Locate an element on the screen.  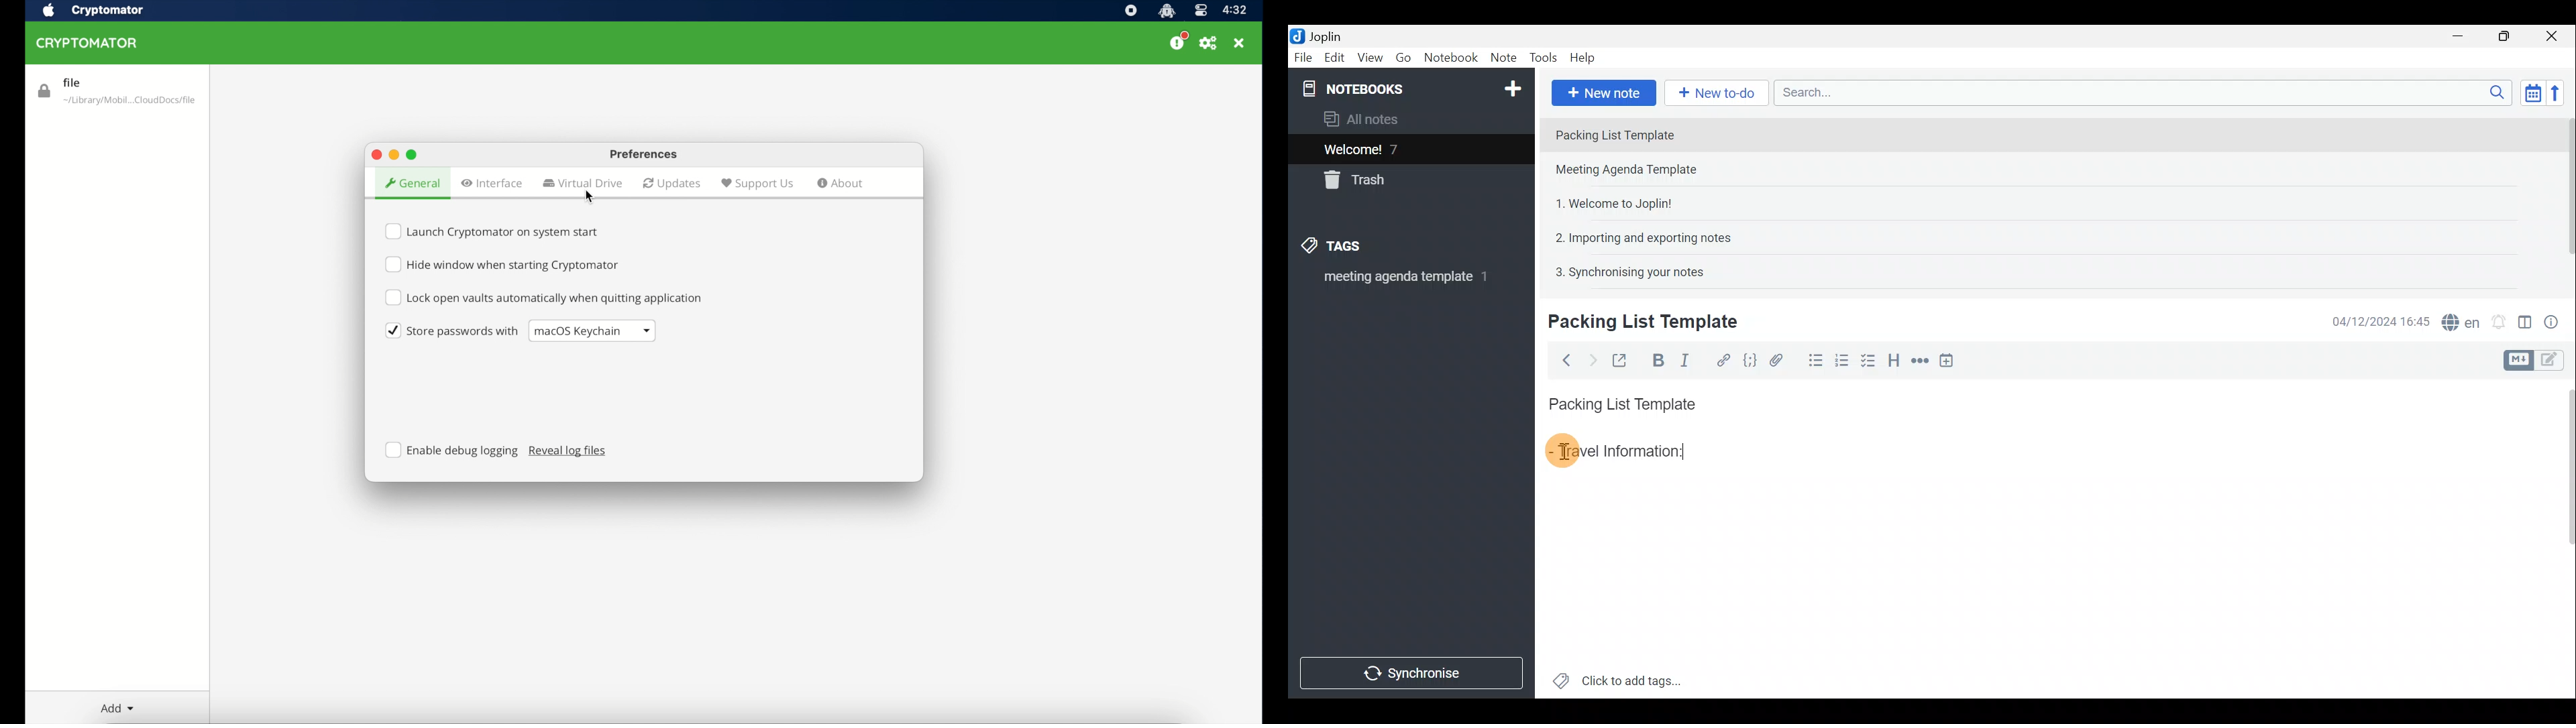
Toggle editors is located at coordinates (2520, 359).